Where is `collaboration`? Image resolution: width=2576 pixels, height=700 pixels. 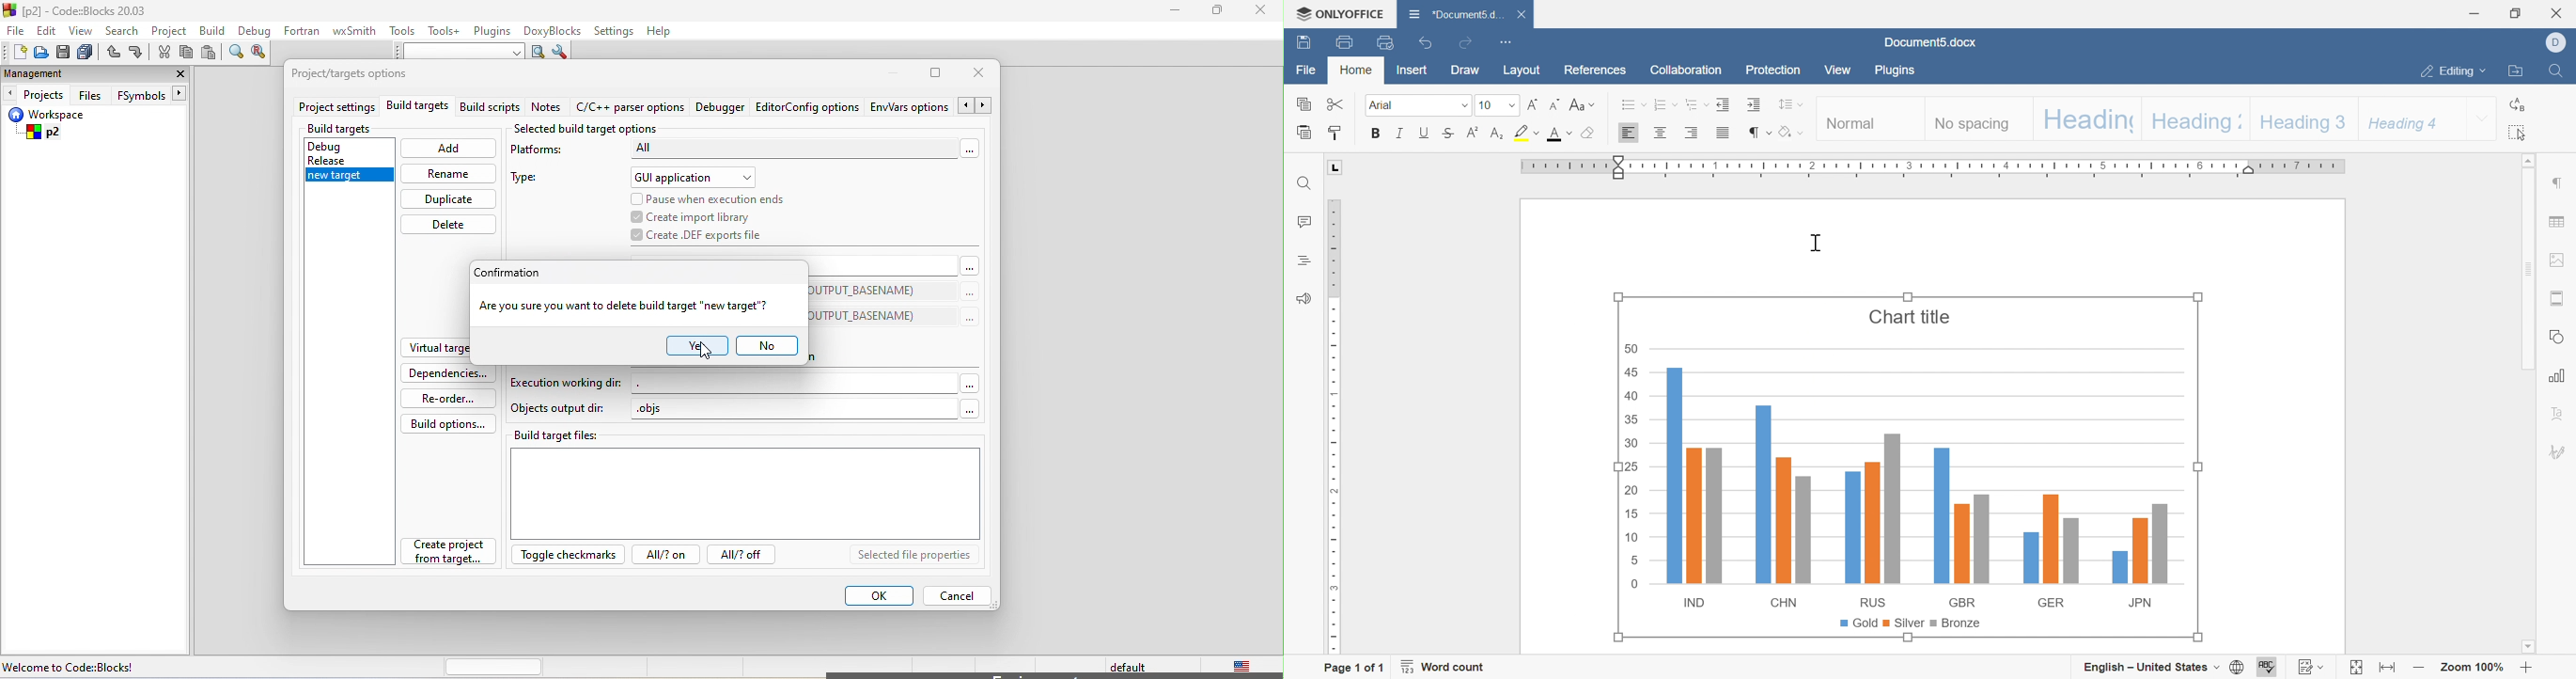
collaboration is located at coordinates (1686, 69).